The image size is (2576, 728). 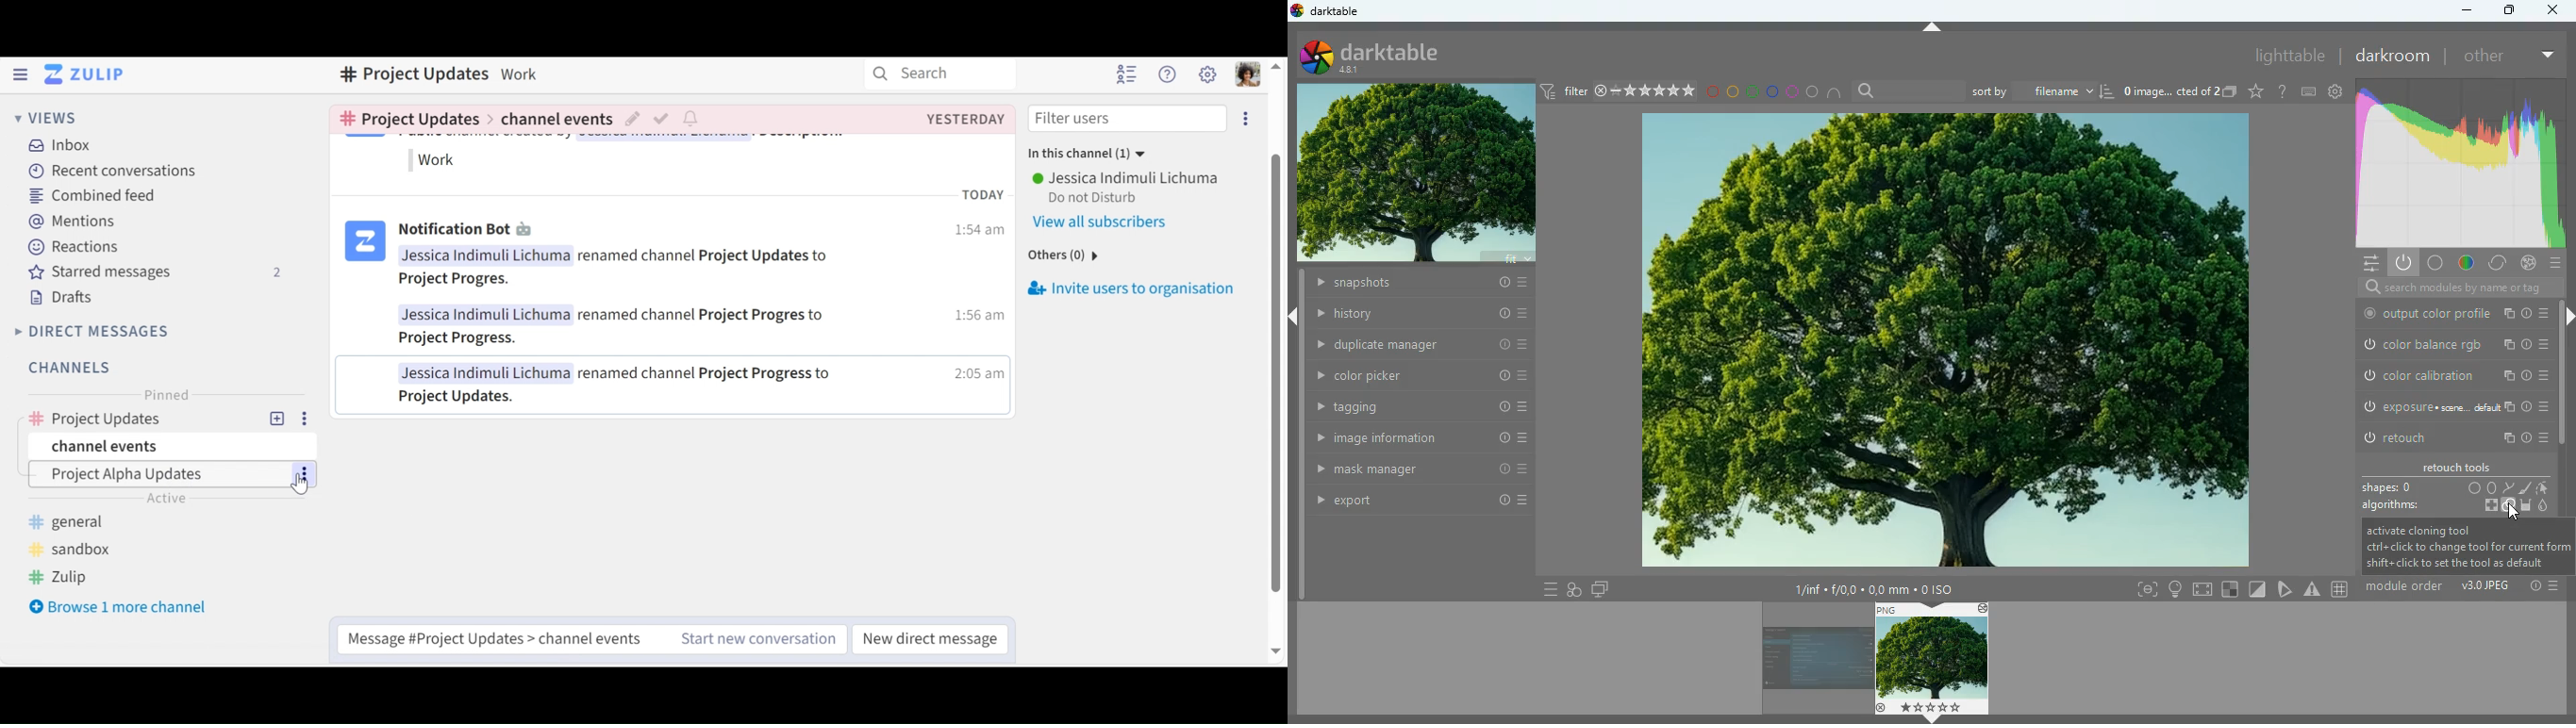 I want to click on Zulip, so click(x=63, y=575).